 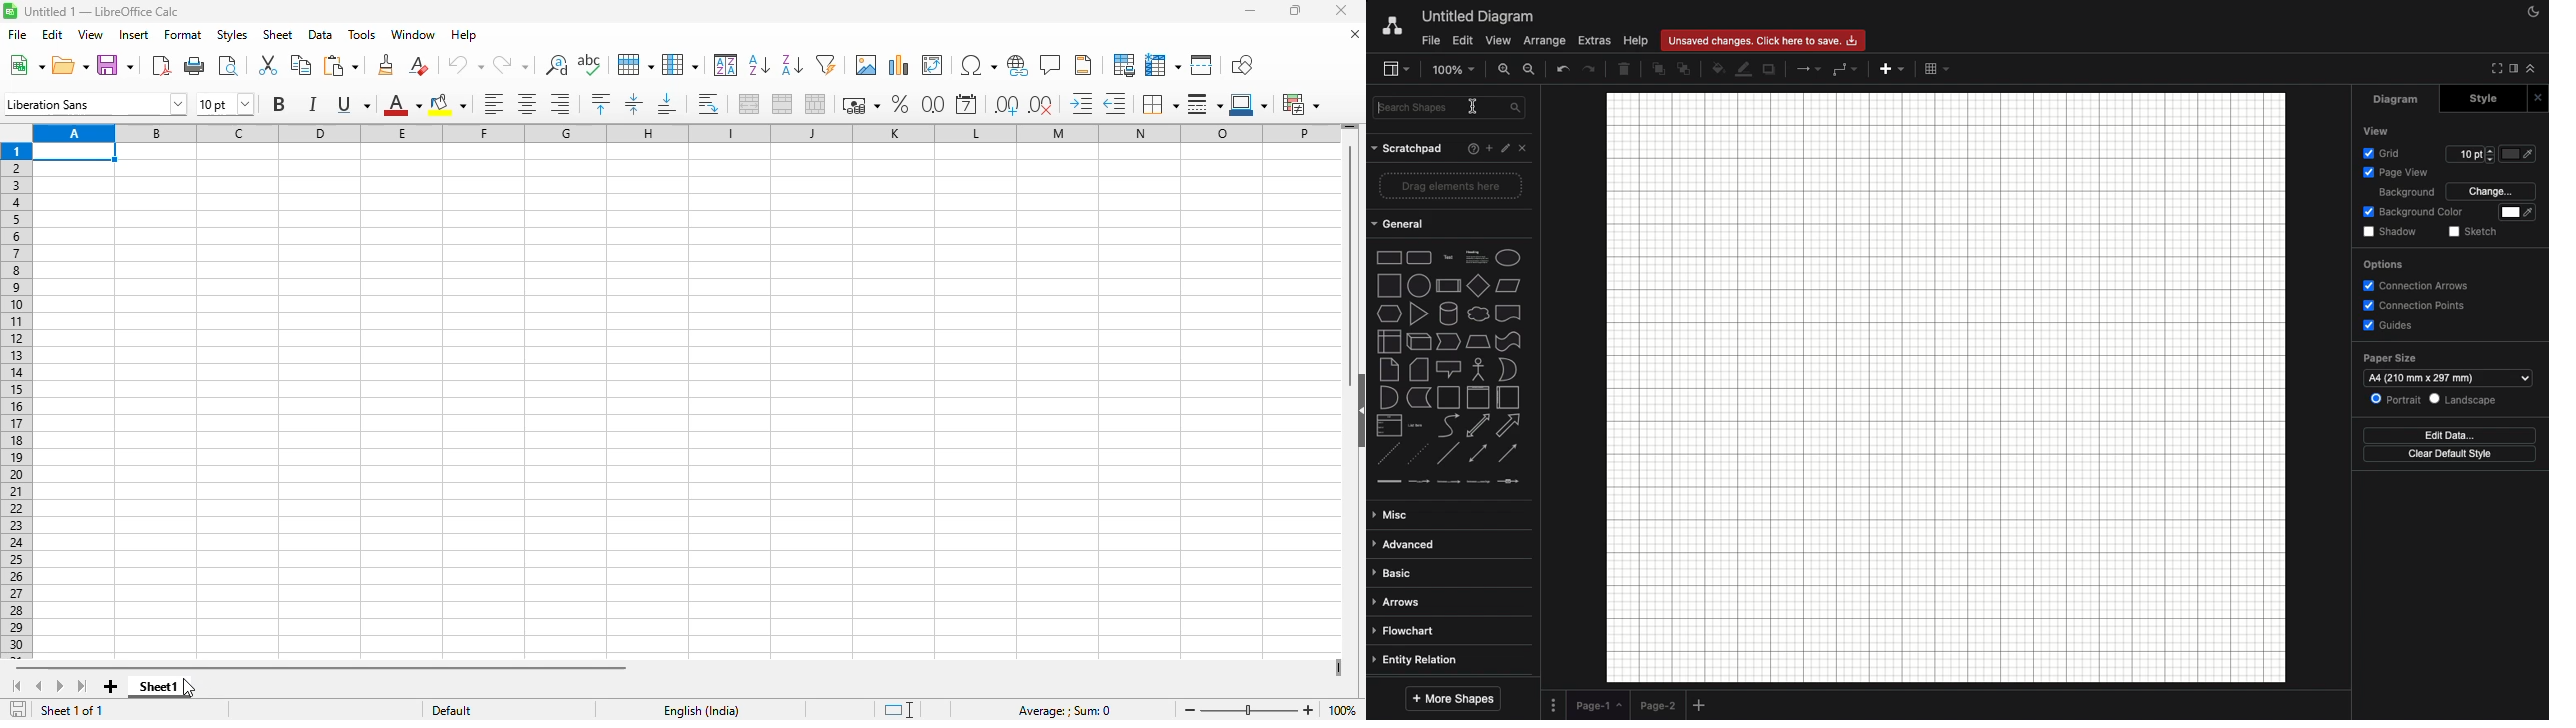 I want to click on italic, so click(x=312, y=104).